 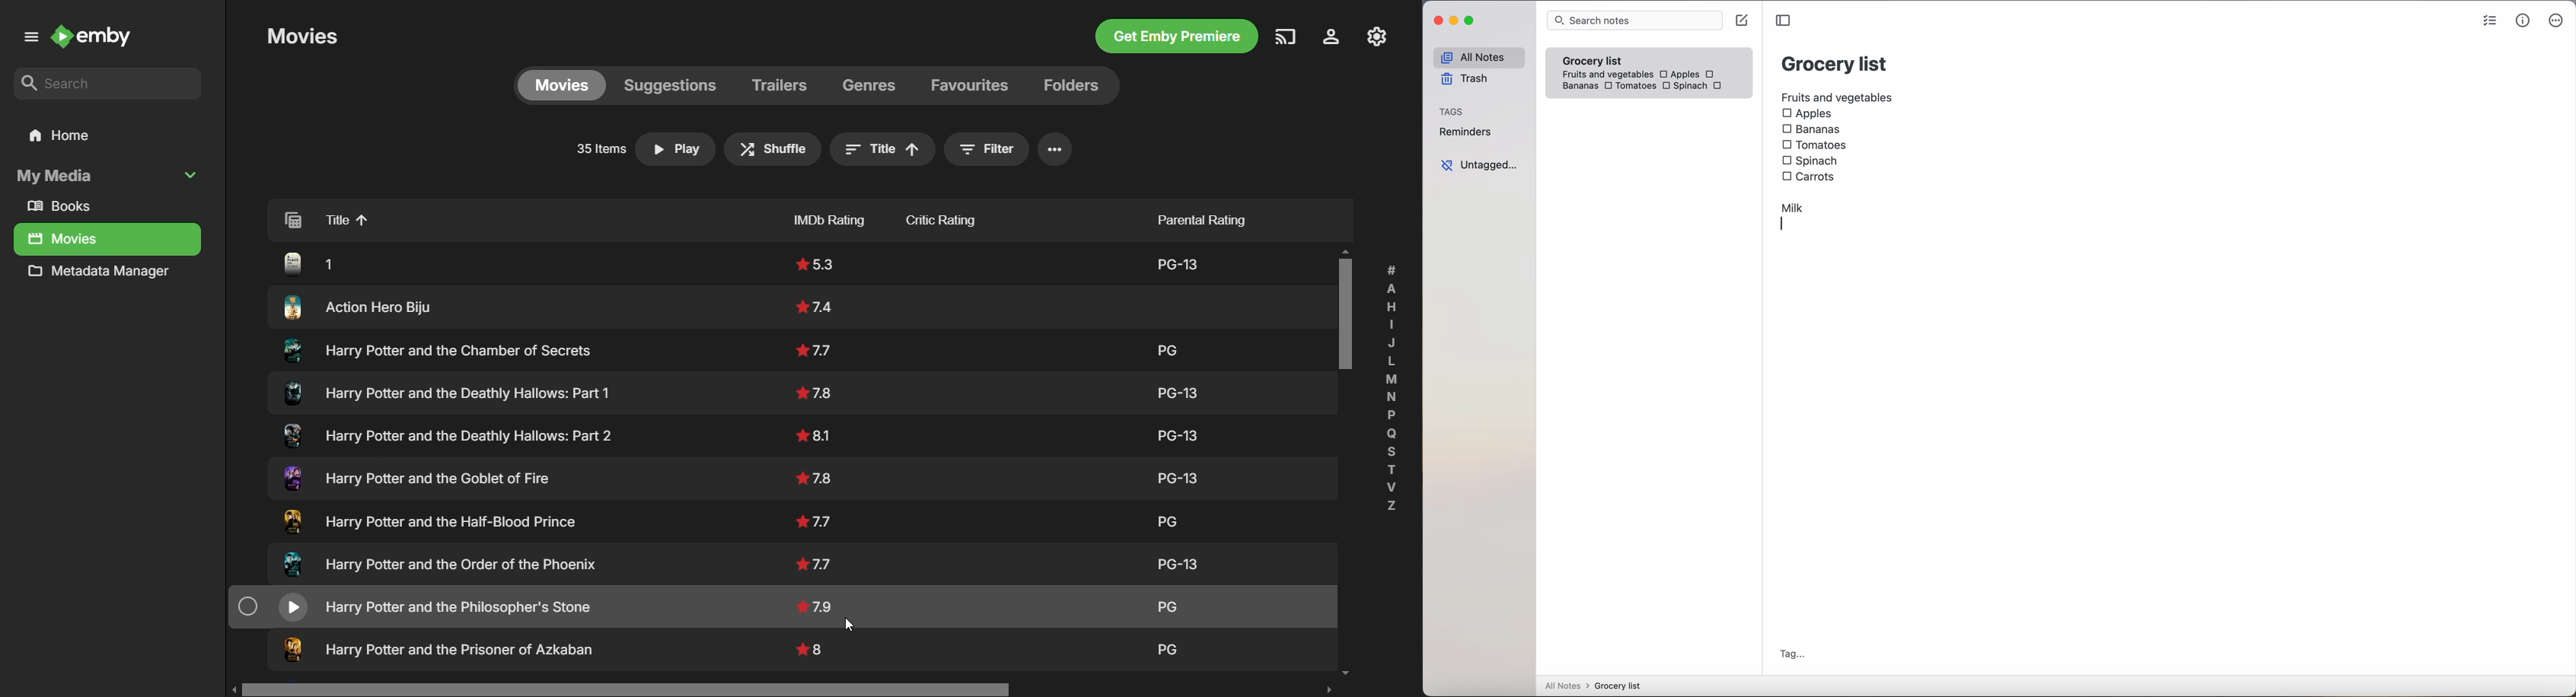 I want to click on carrots, so click(x=1720, y=86).